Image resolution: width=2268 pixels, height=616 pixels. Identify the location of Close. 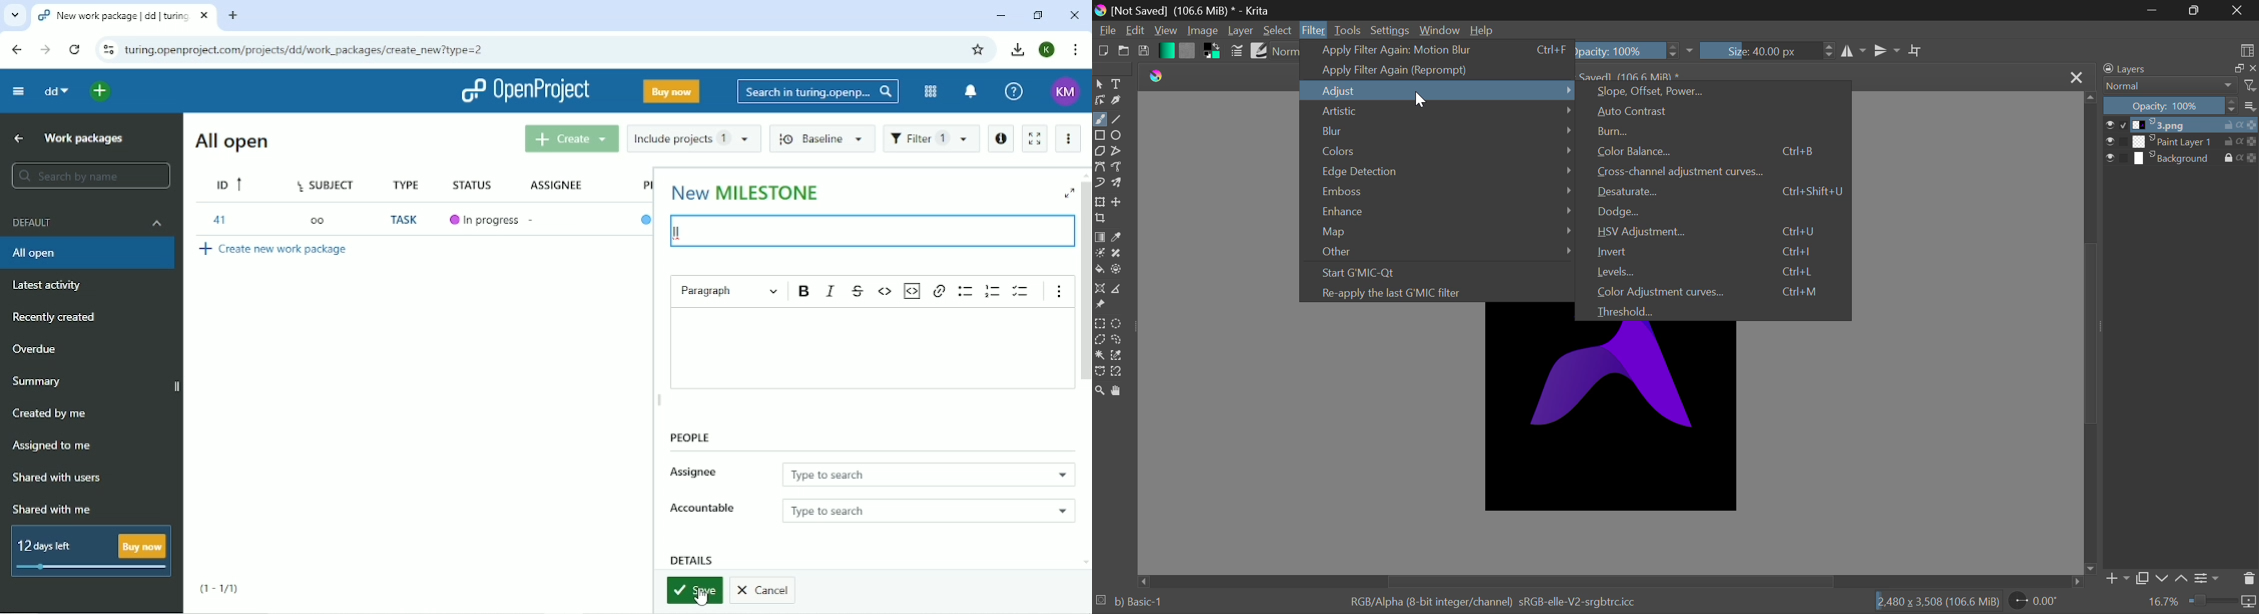
(1075, 16).